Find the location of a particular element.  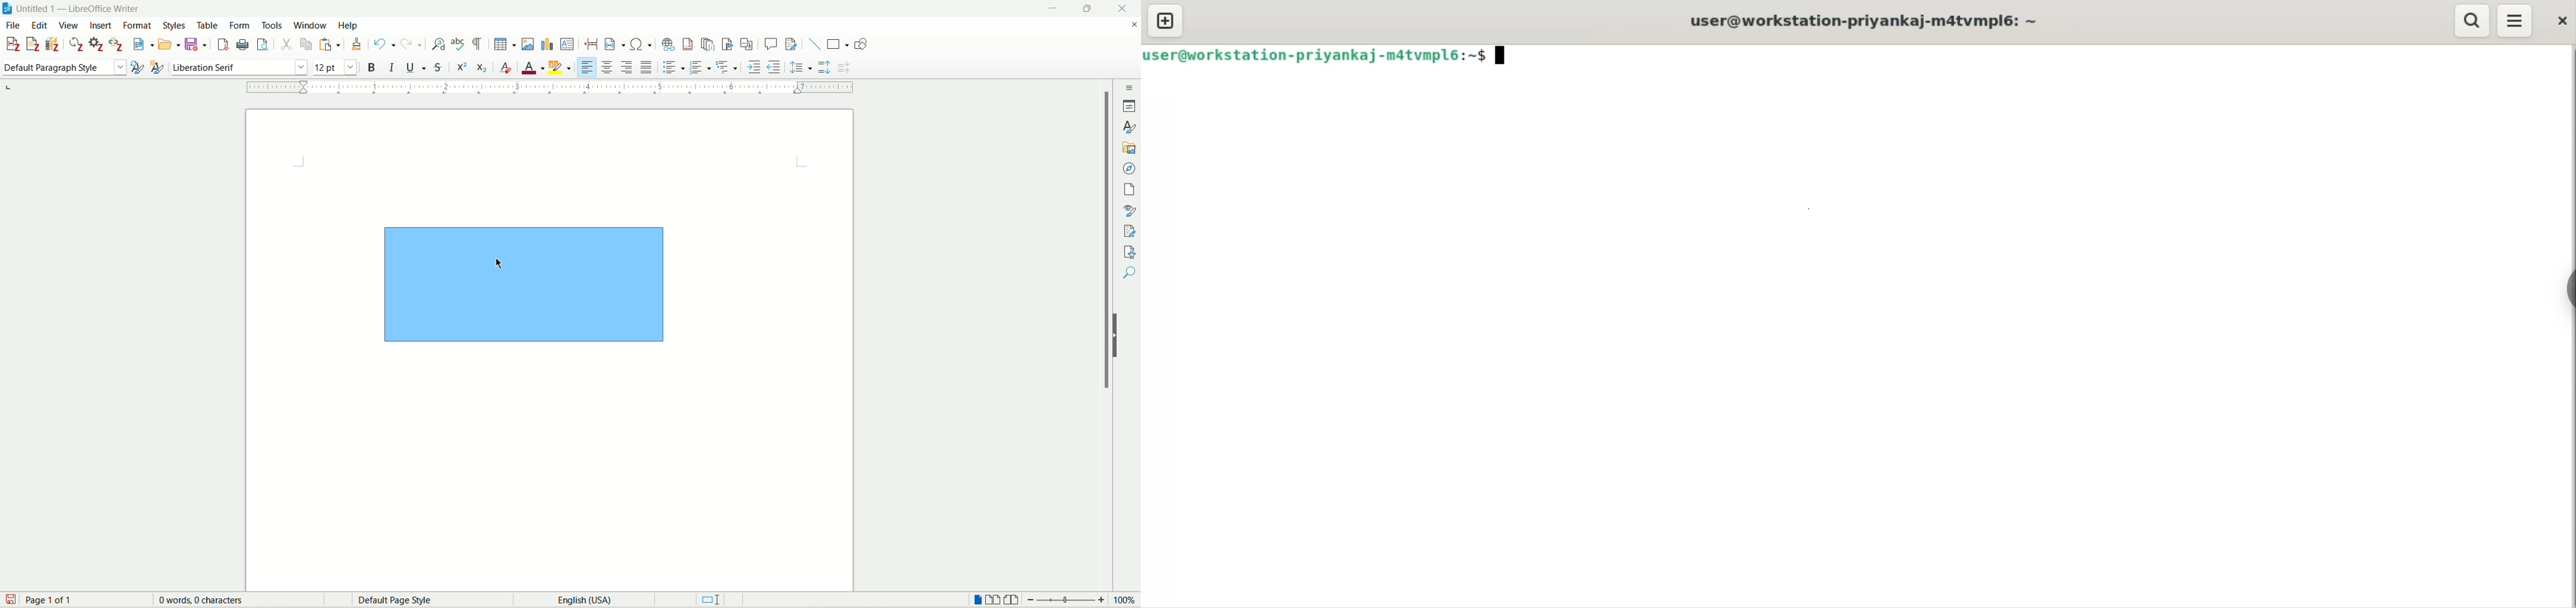

copy is located at coordinates (304, 44).